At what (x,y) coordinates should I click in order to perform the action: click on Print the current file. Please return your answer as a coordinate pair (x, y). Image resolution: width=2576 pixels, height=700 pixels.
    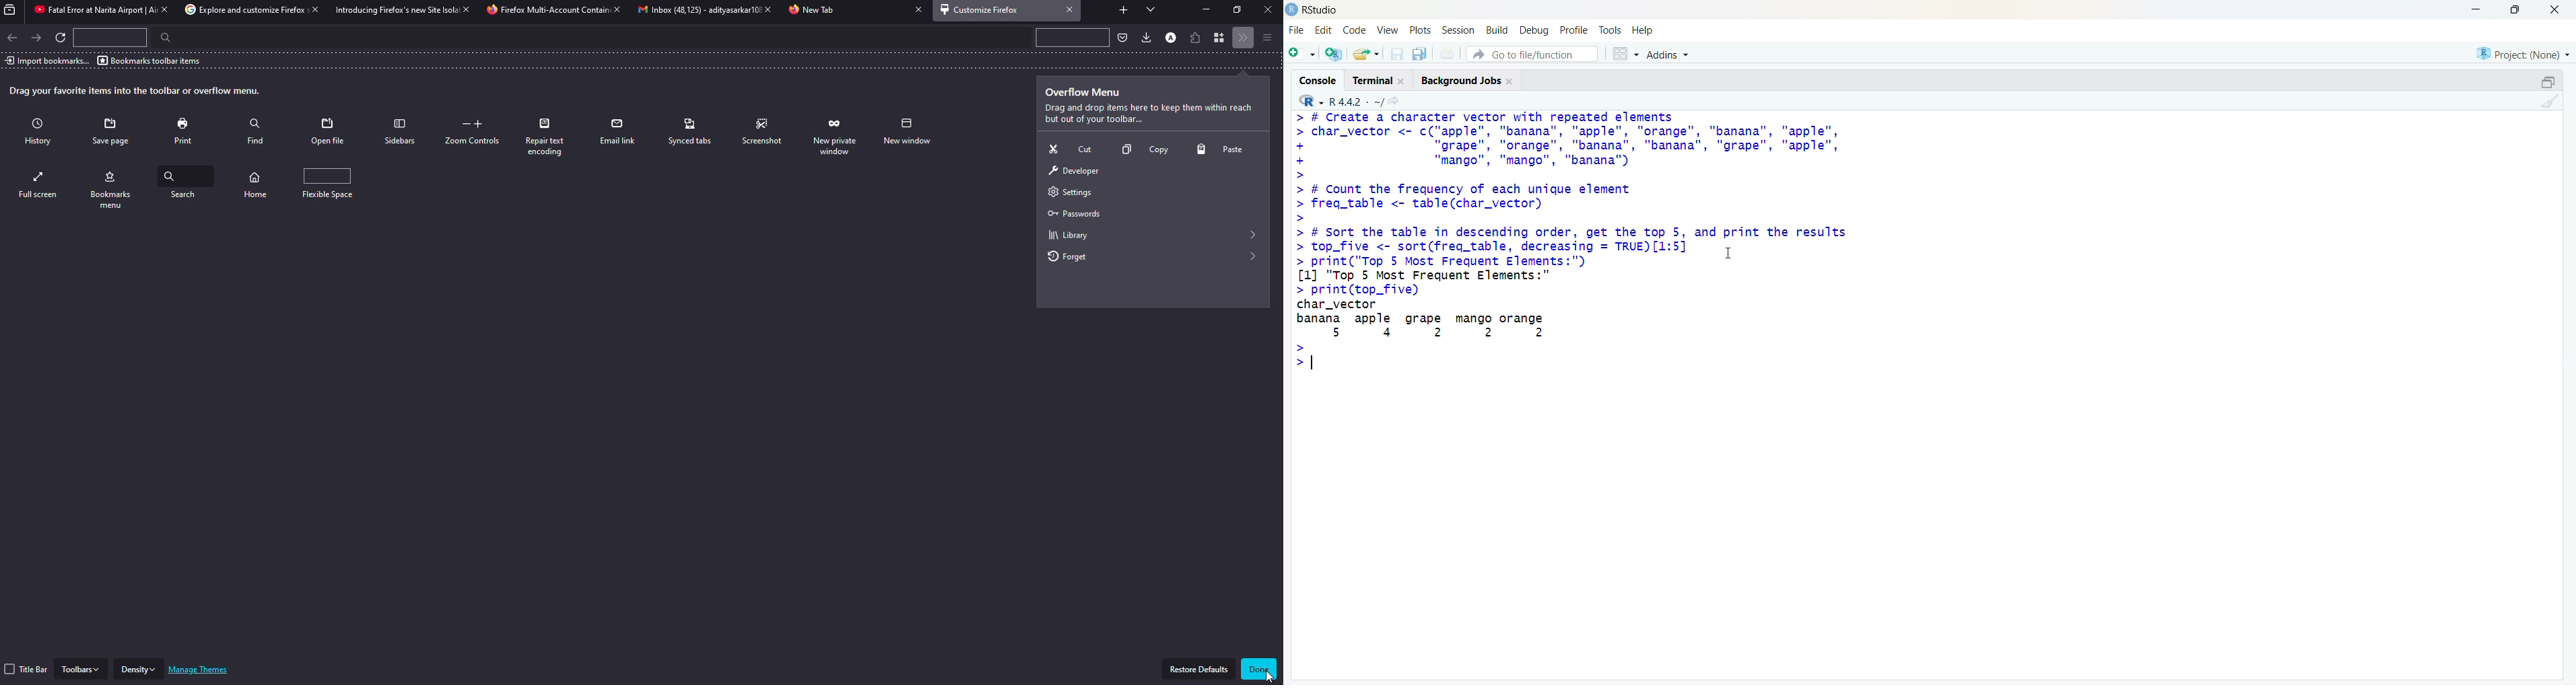
    Looking at the image, I should click on (1448, 55).